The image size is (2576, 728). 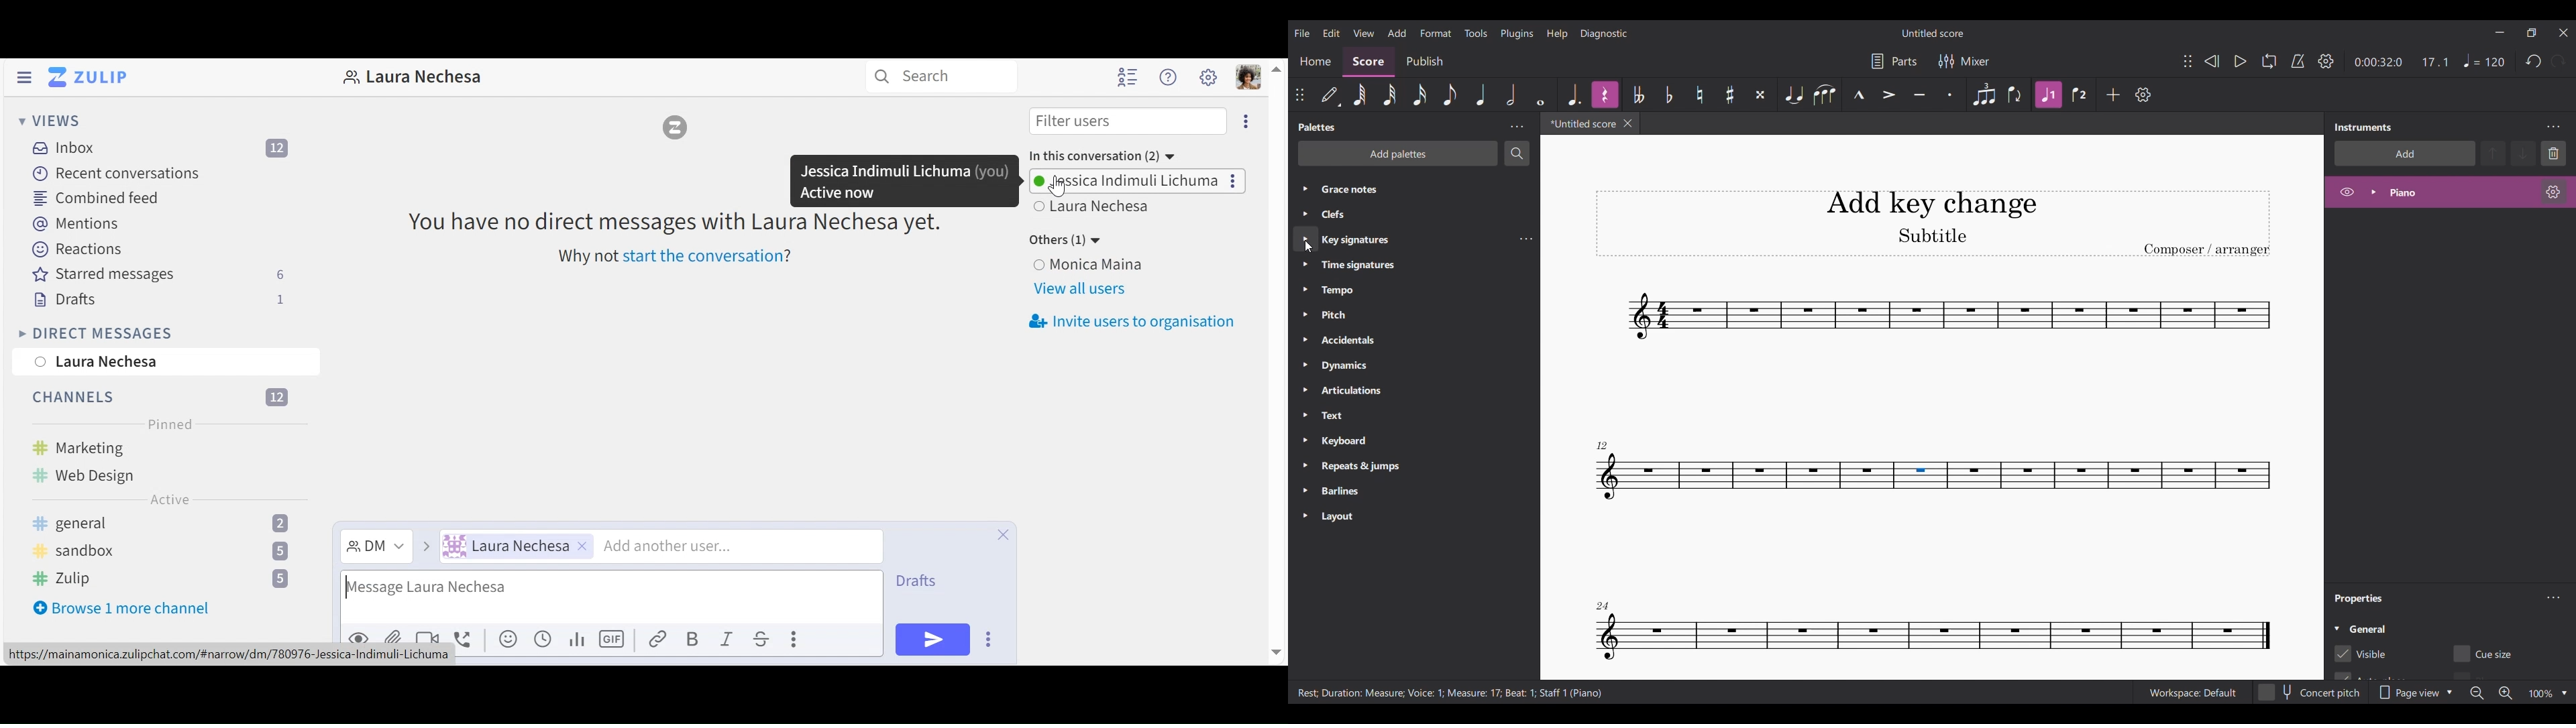 What do you see at coordinates (2240, 61) in the screenshot?
I see `Play` at bounding box center [2240, 61].